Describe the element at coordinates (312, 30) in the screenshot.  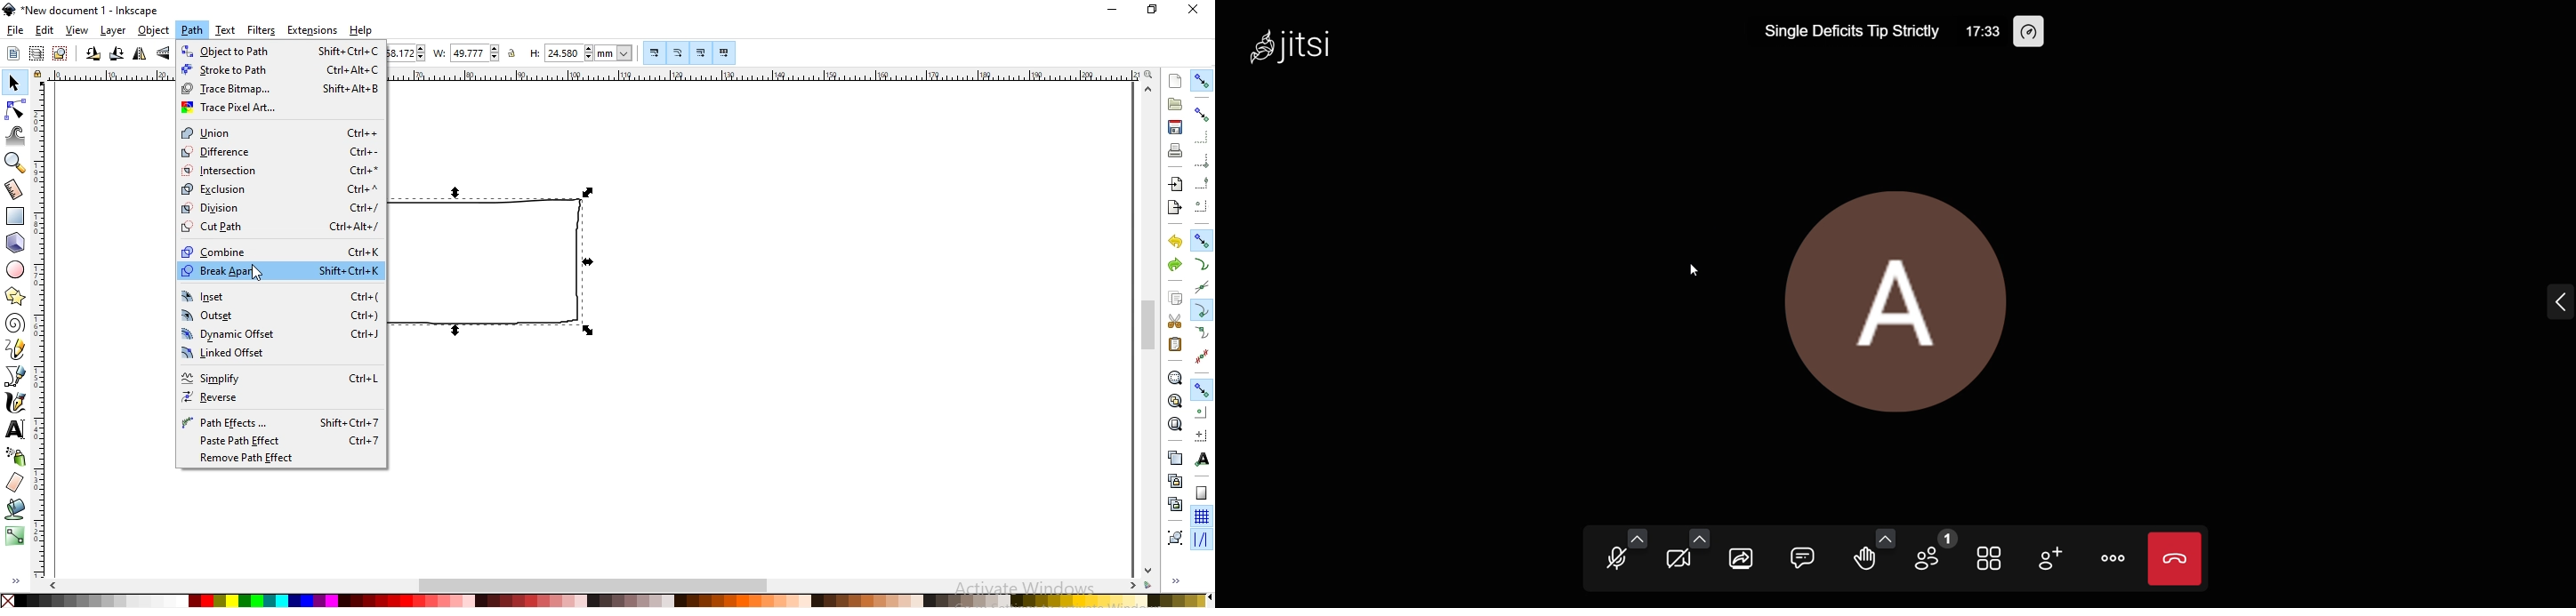
I see `extensions` at that location.